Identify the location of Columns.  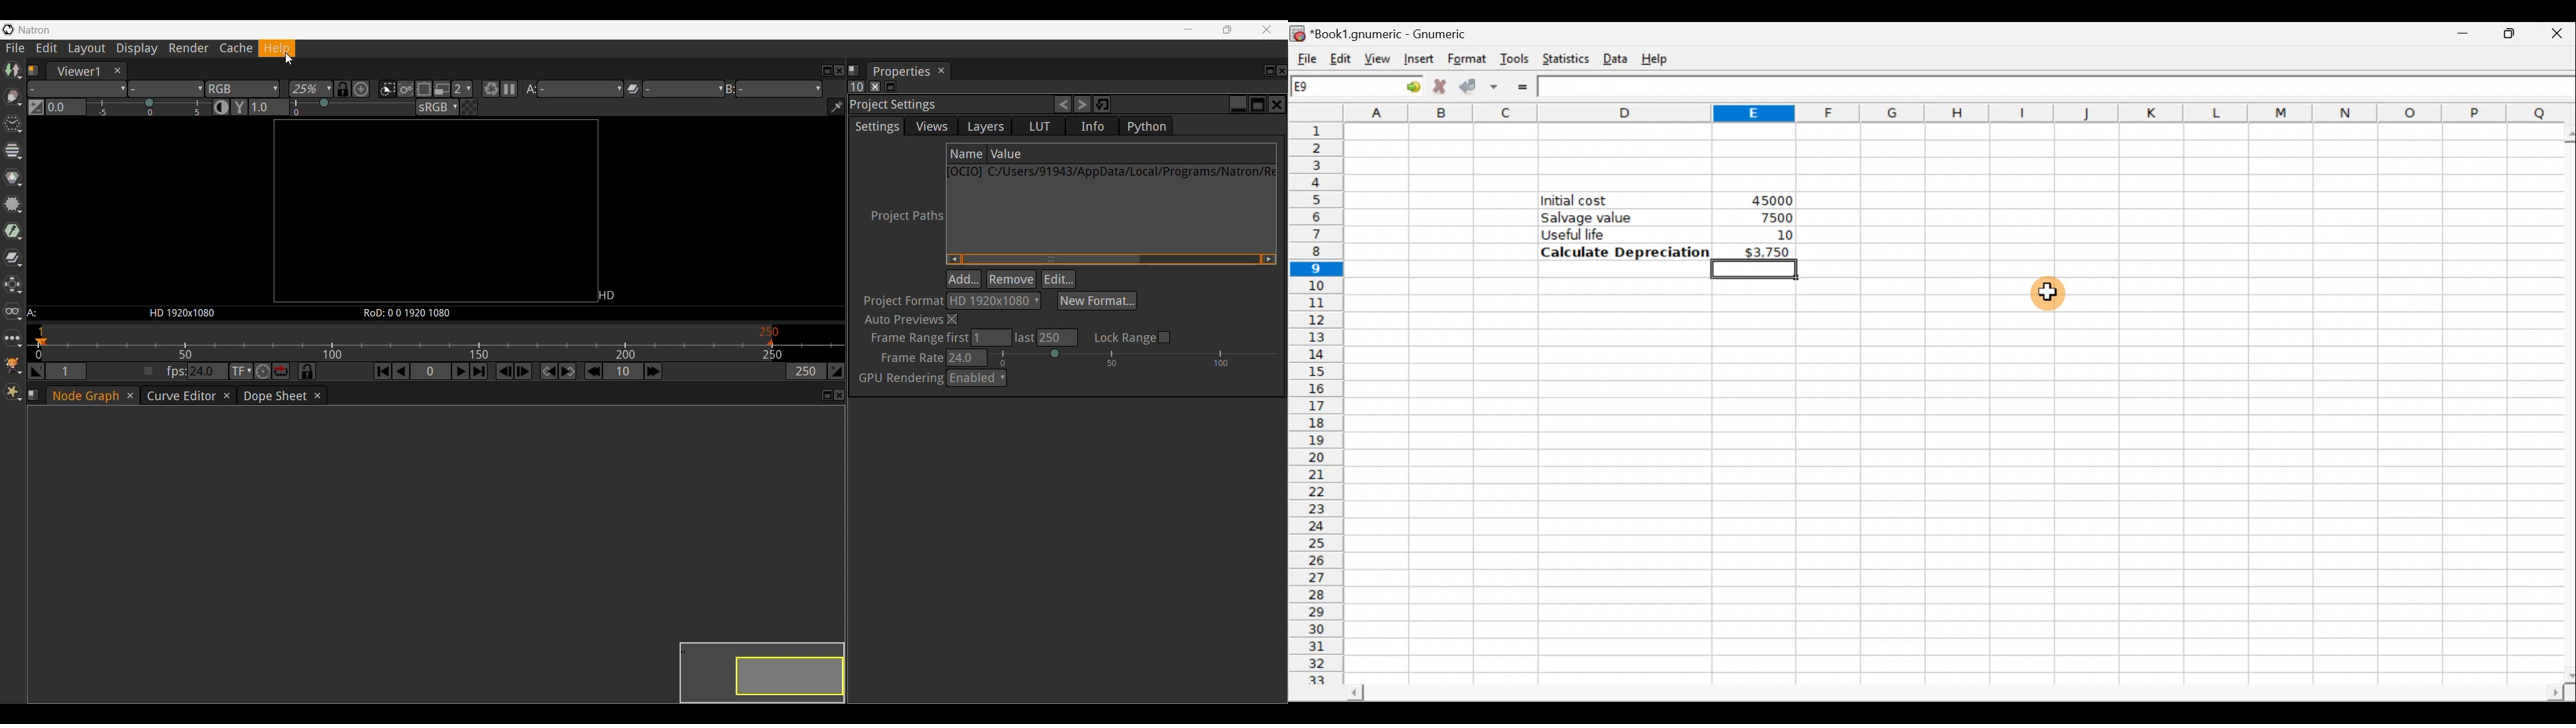
(1959, 113).